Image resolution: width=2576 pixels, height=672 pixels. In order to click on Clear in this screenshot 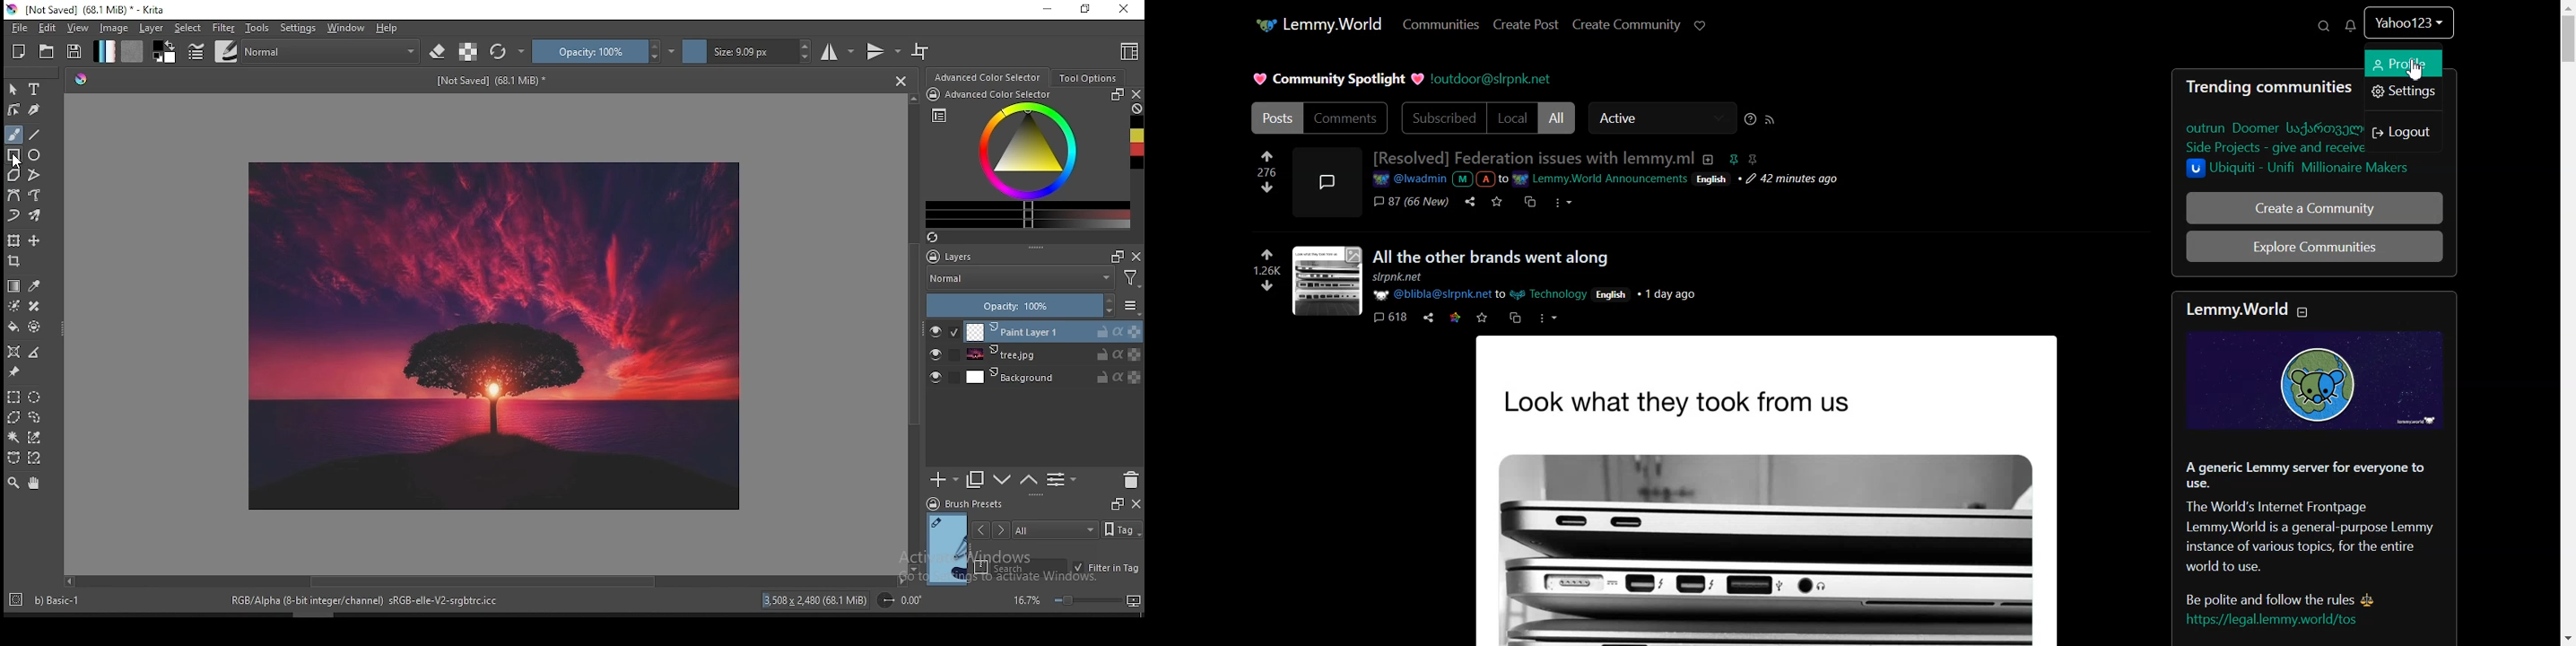, I will do `click(1136, 108)`.